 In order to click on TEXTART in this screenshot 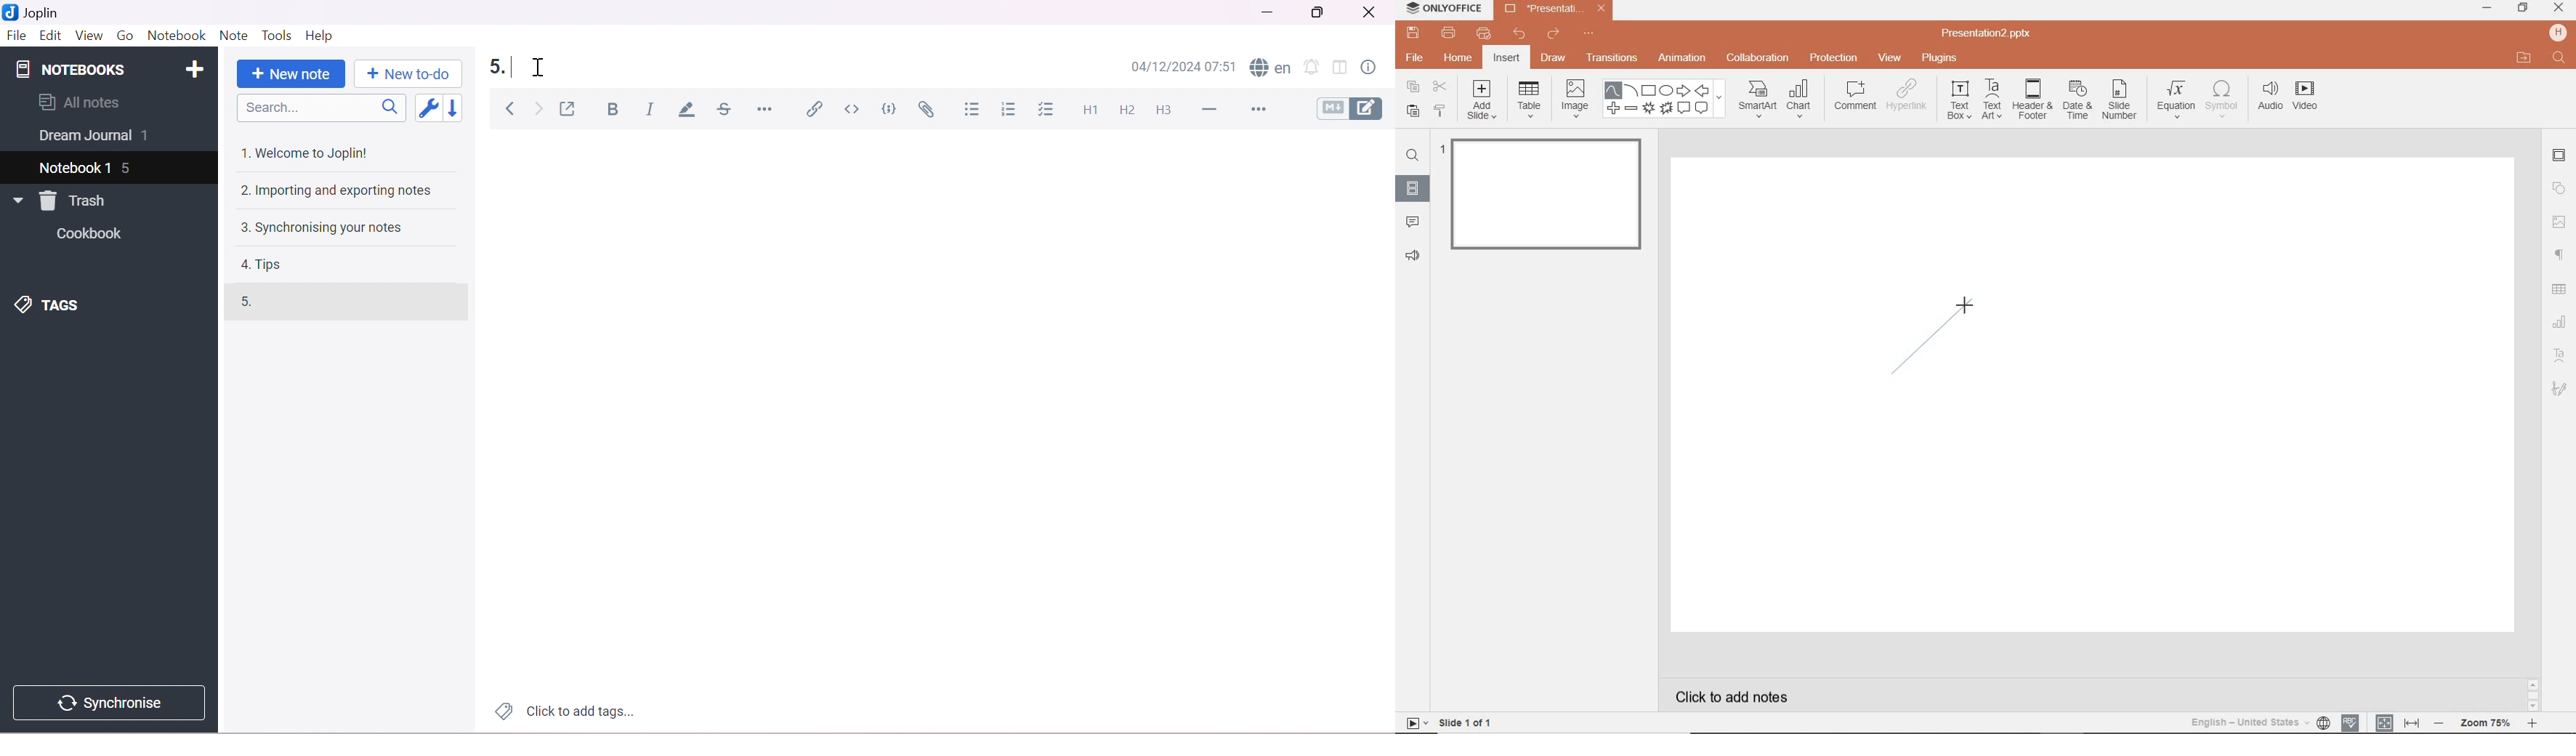, I will do `click(1992, 101)`.